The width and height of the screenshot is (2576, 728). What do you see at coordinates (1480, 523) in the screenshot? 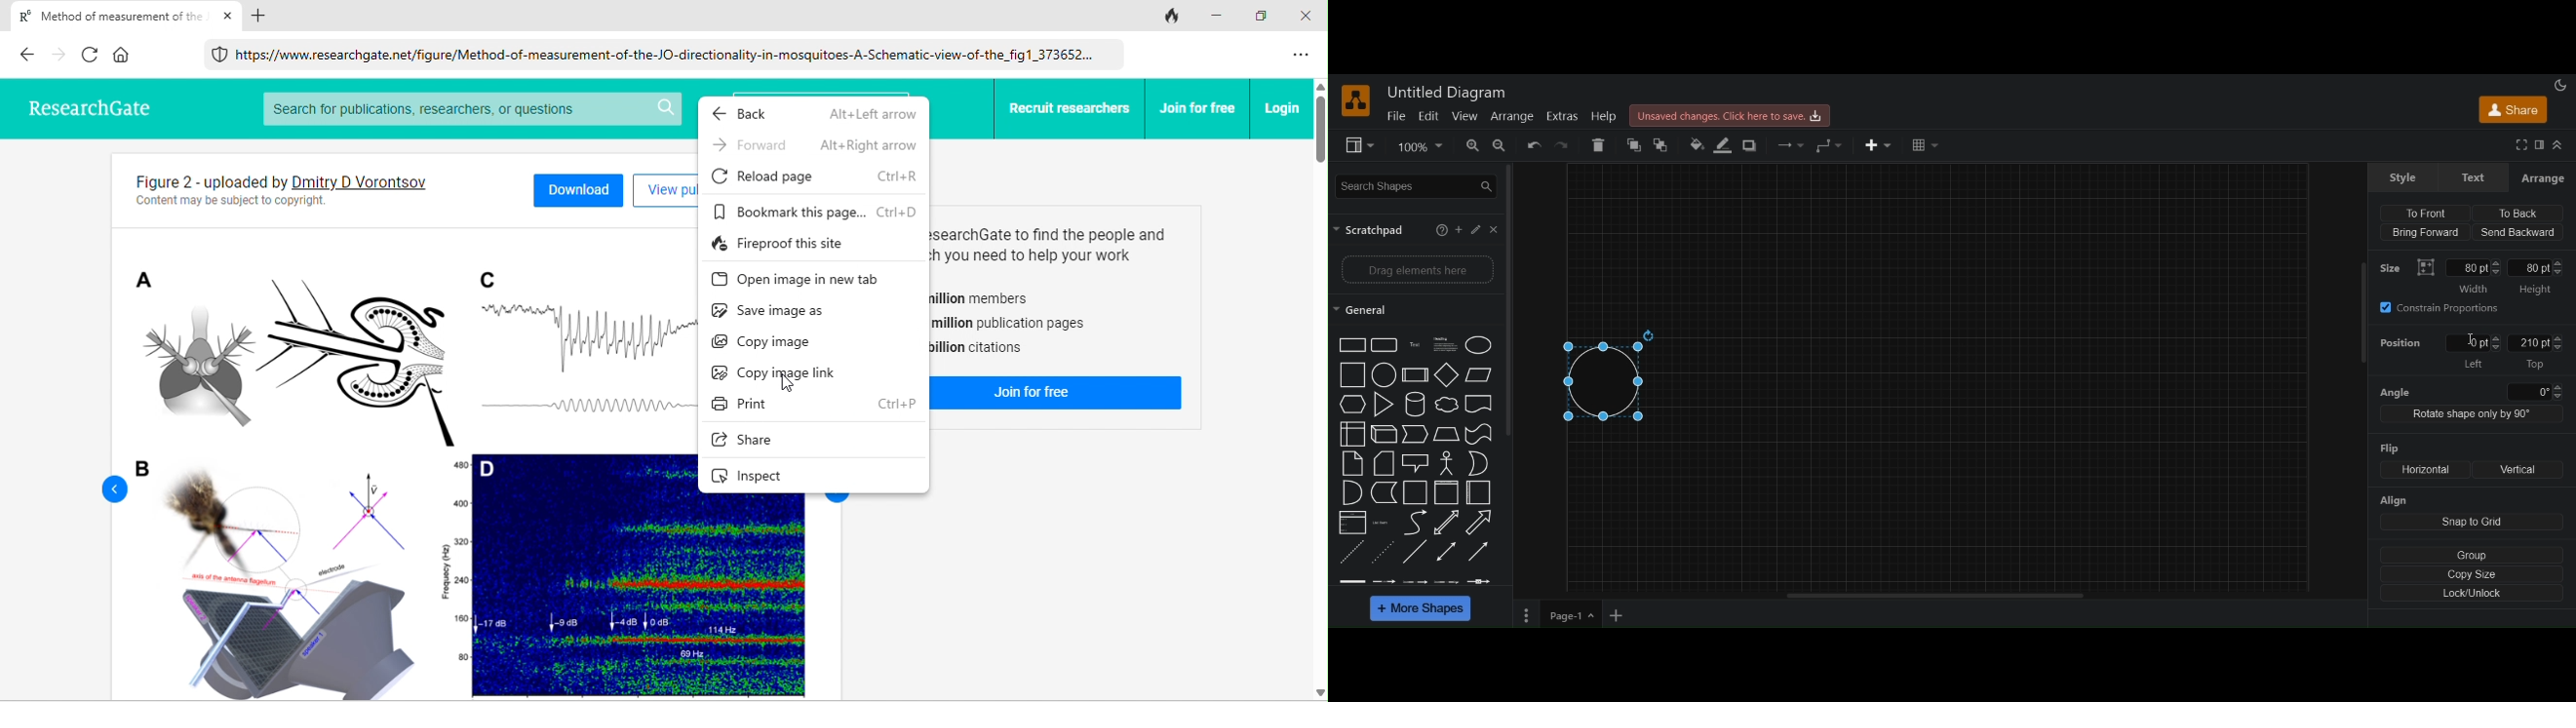
I see `curve up arrow` at bounding box center [1480, 523].